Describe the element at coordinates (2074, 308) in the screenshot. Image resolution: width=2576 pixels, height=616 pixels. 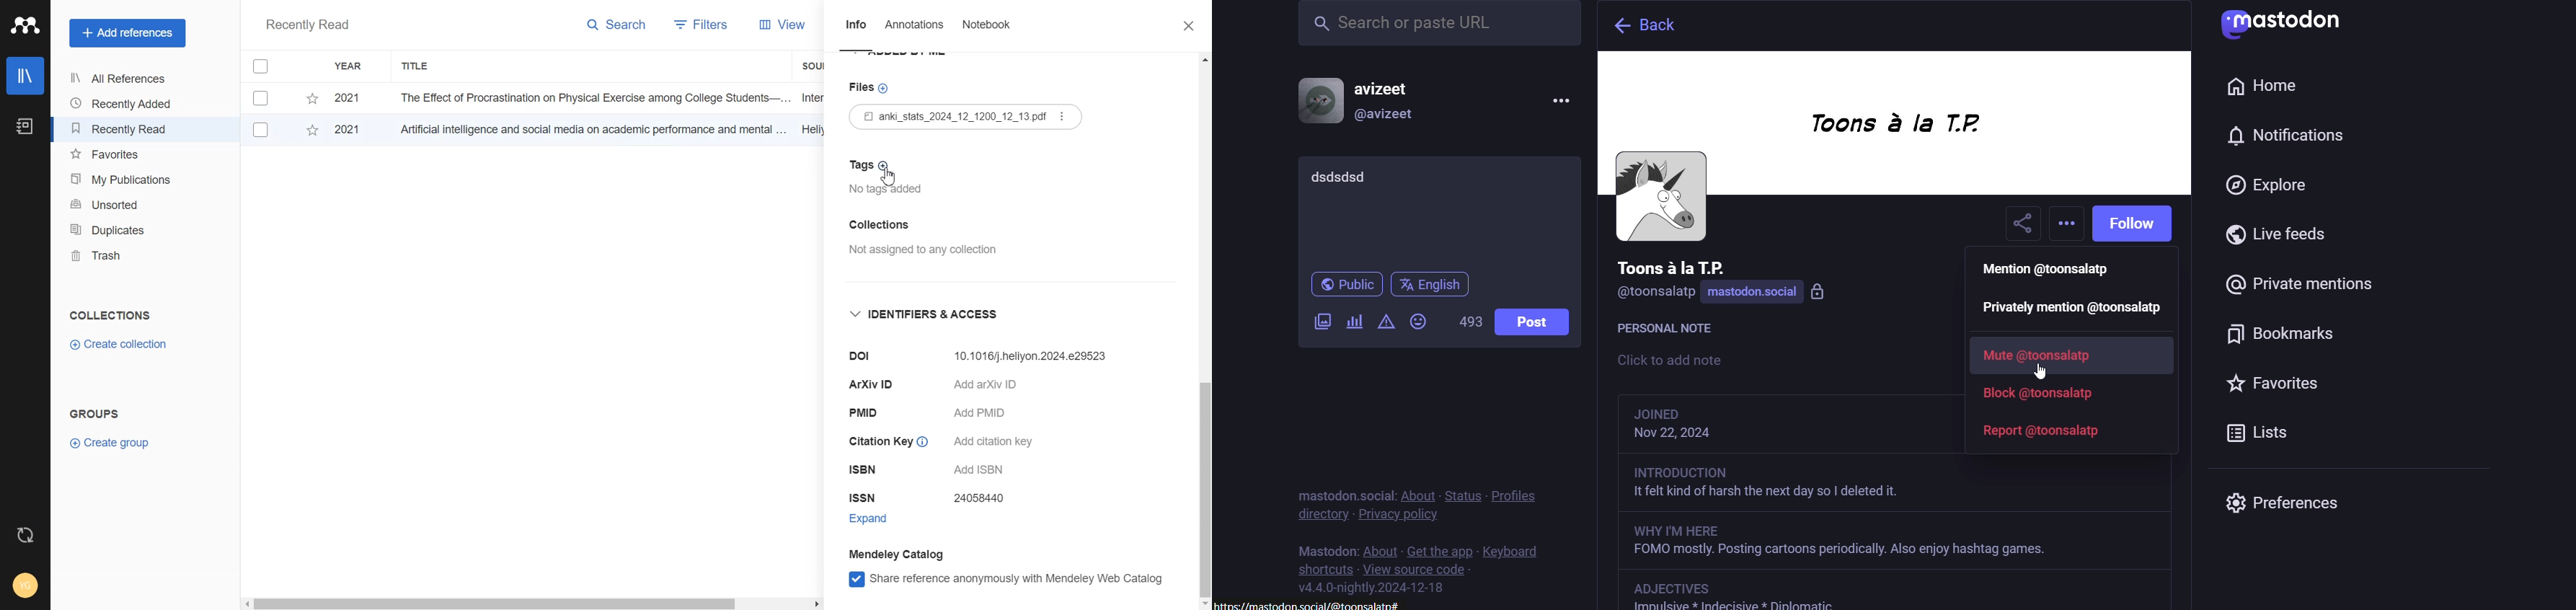
I see `privately mention user` at that location.